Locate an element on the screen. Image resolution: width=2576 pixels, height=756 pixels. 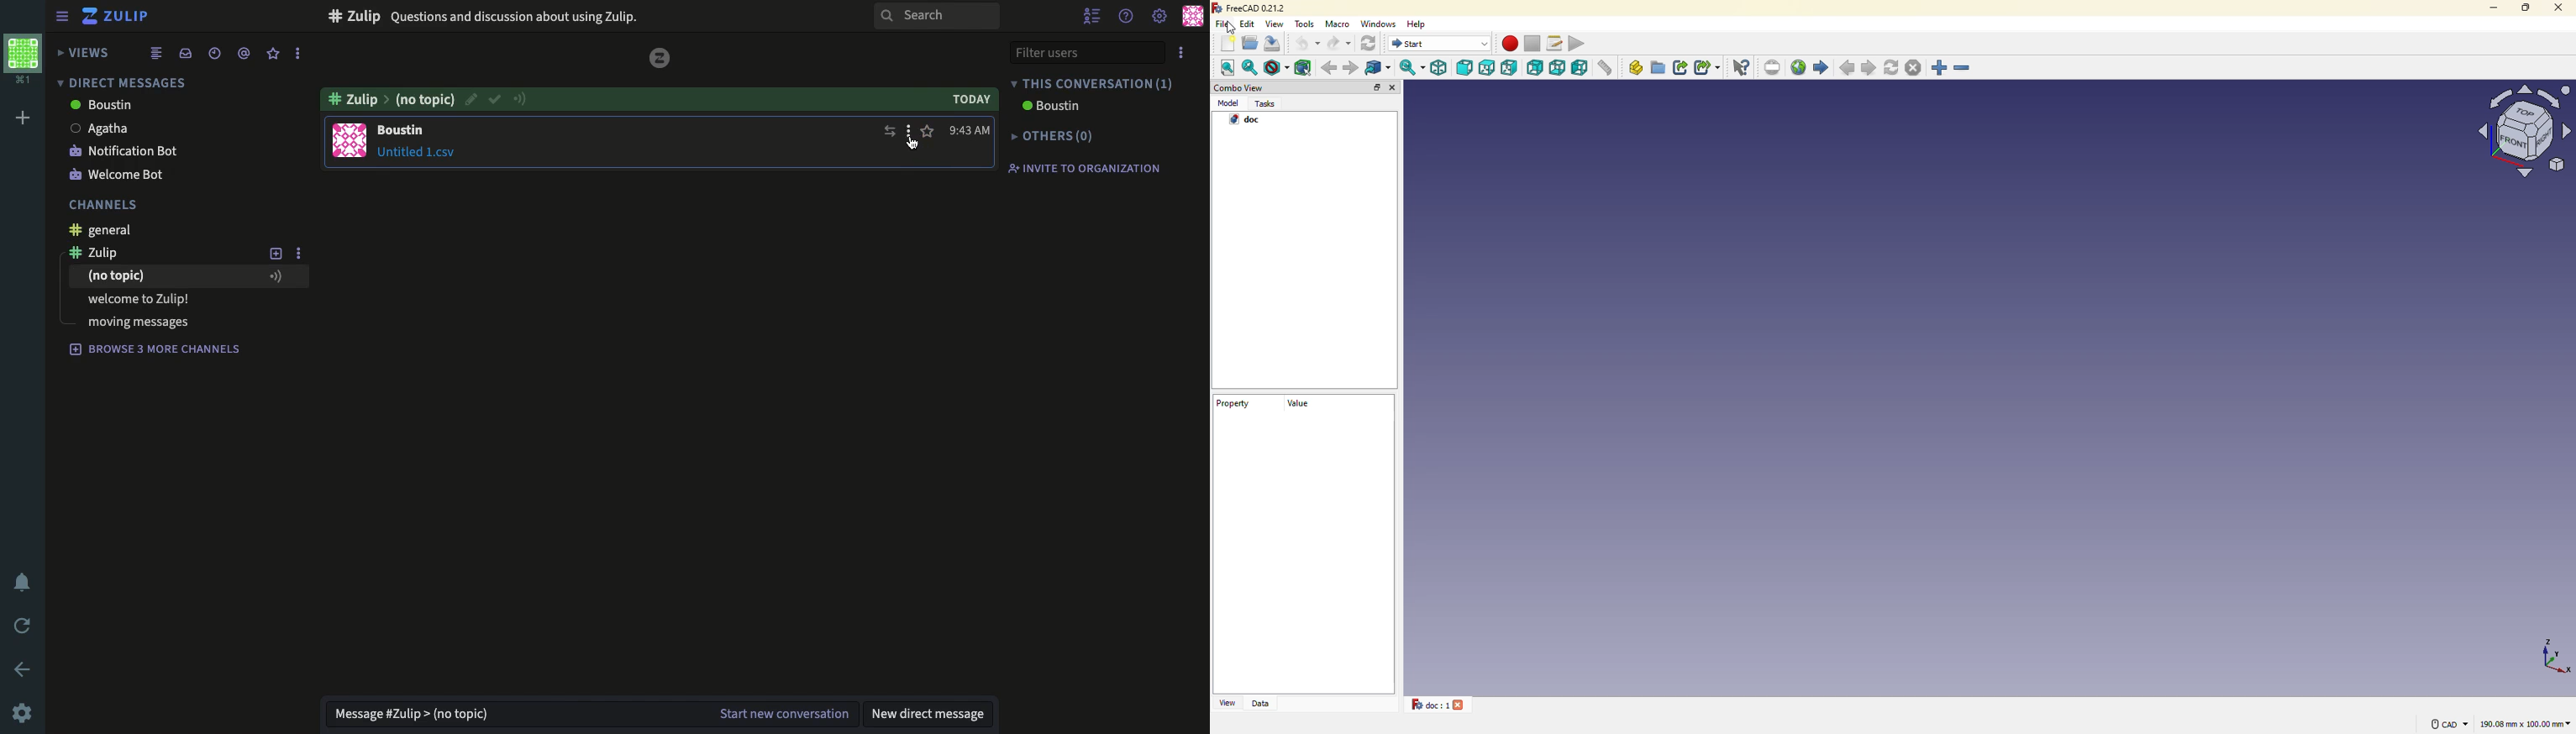
Invite to organization is located at coordinates (1092, 170).